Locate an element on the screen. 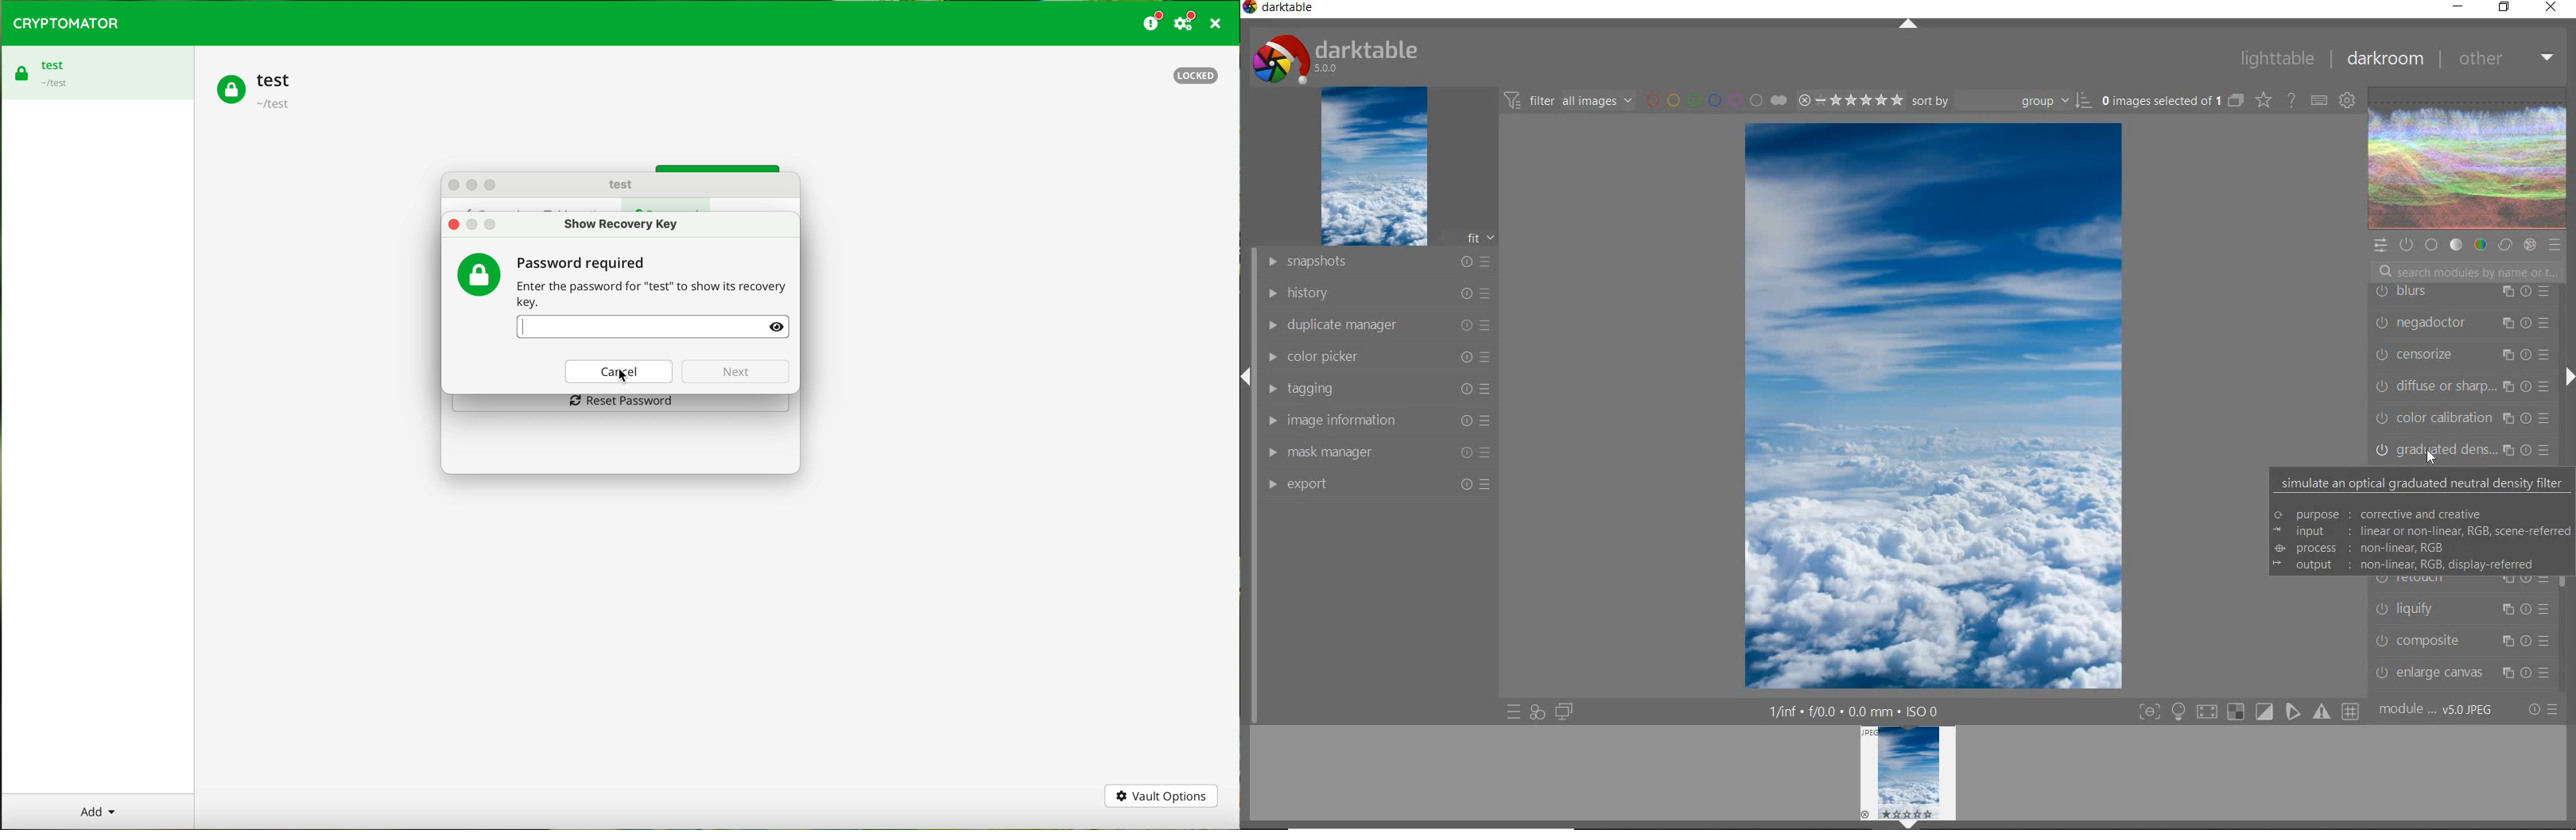 This screenshot has width=2576, height=840. Blur is located at coordinates (2463, 293).